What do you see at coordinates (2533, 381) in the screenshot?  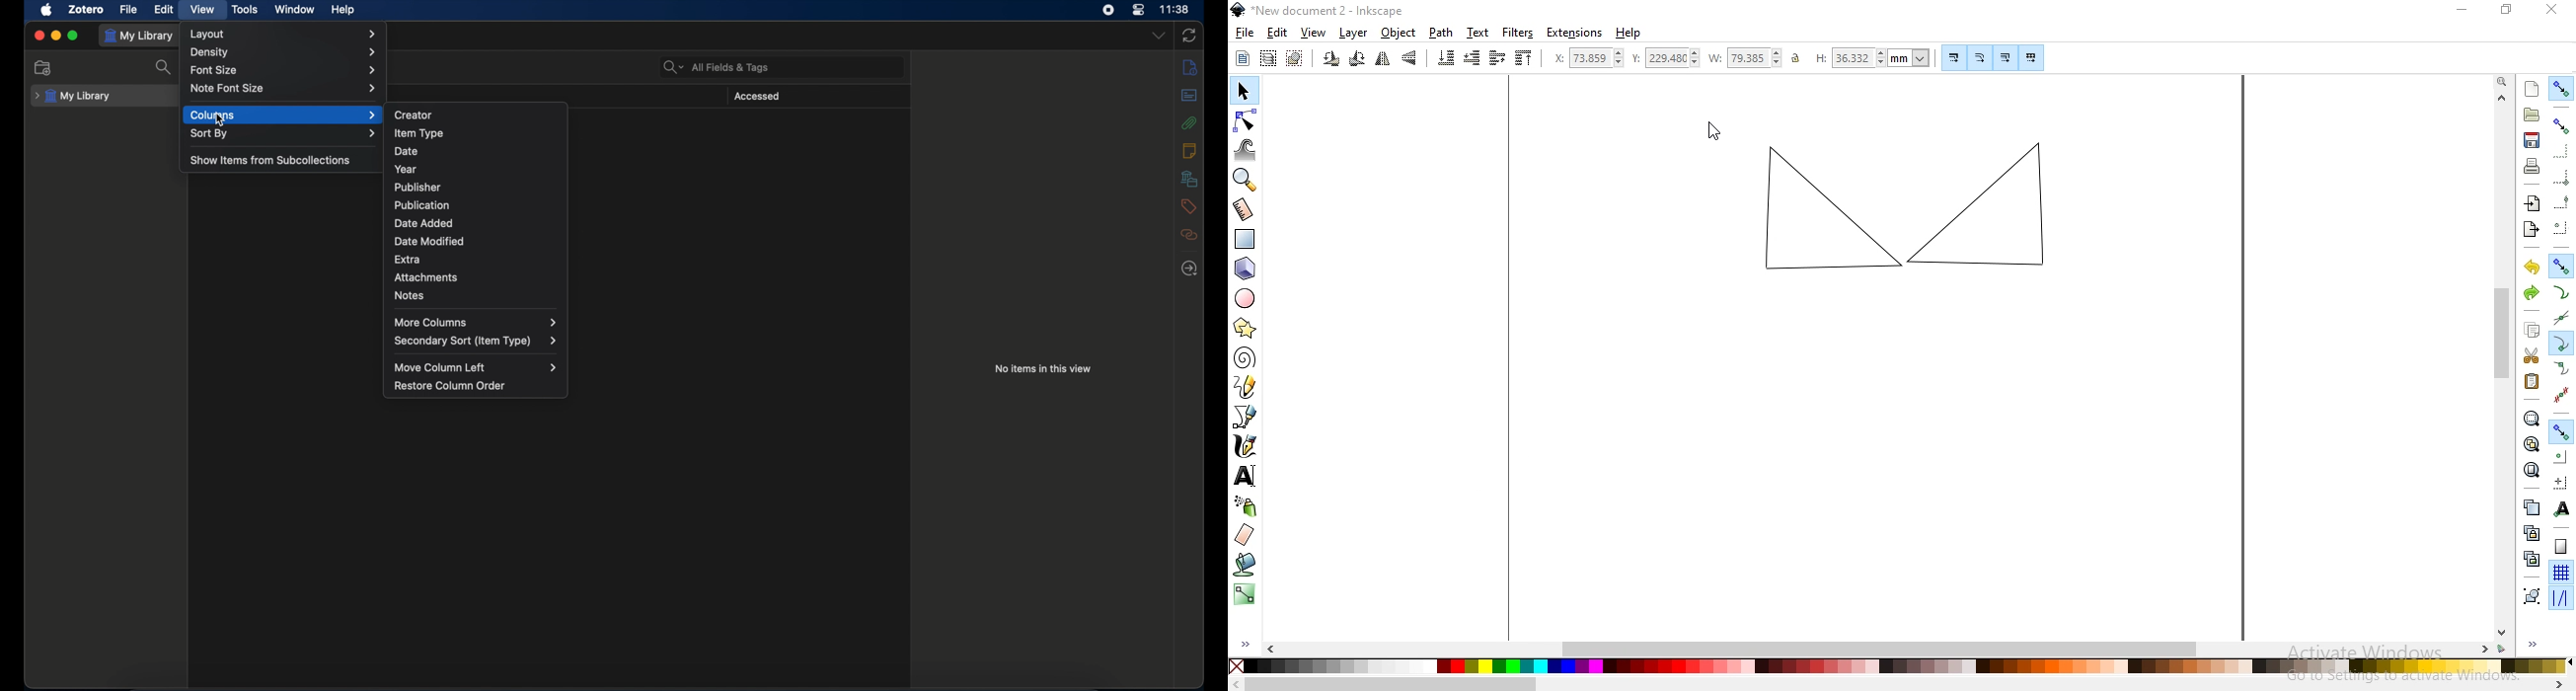 I see `paste selection to clipboard` at bounding box center [2533, 381].